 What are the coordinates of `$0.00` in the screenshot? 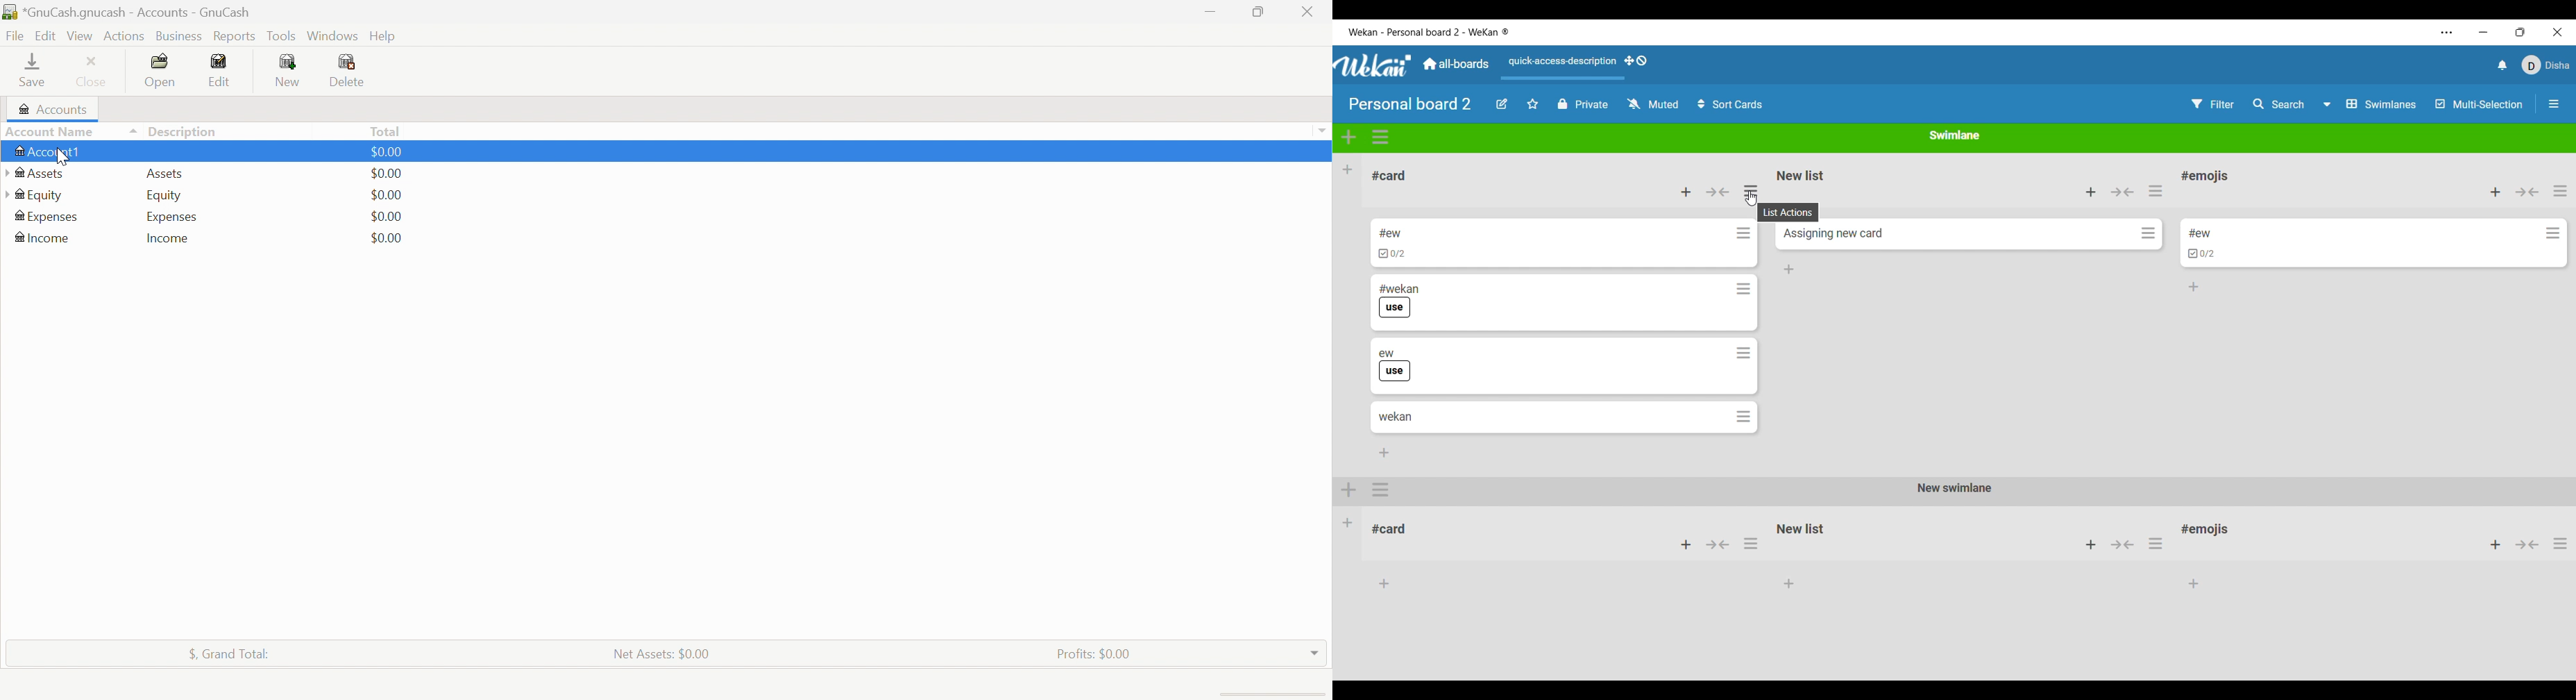 It's located at (388, 238).